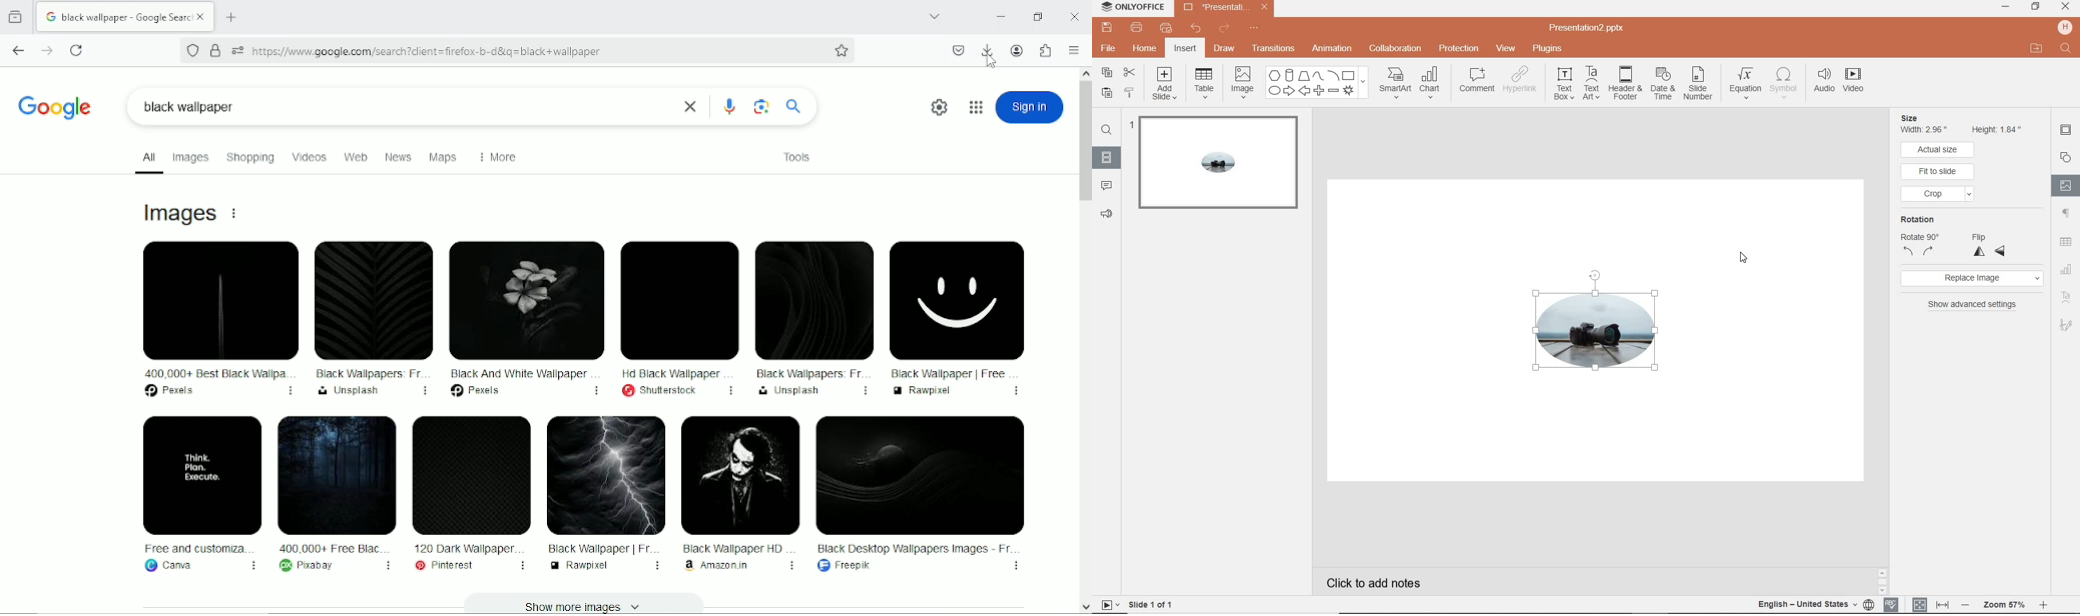  Describe the element at coordinates (47, 49) in the screenshot. I see `Go forward` at that location.